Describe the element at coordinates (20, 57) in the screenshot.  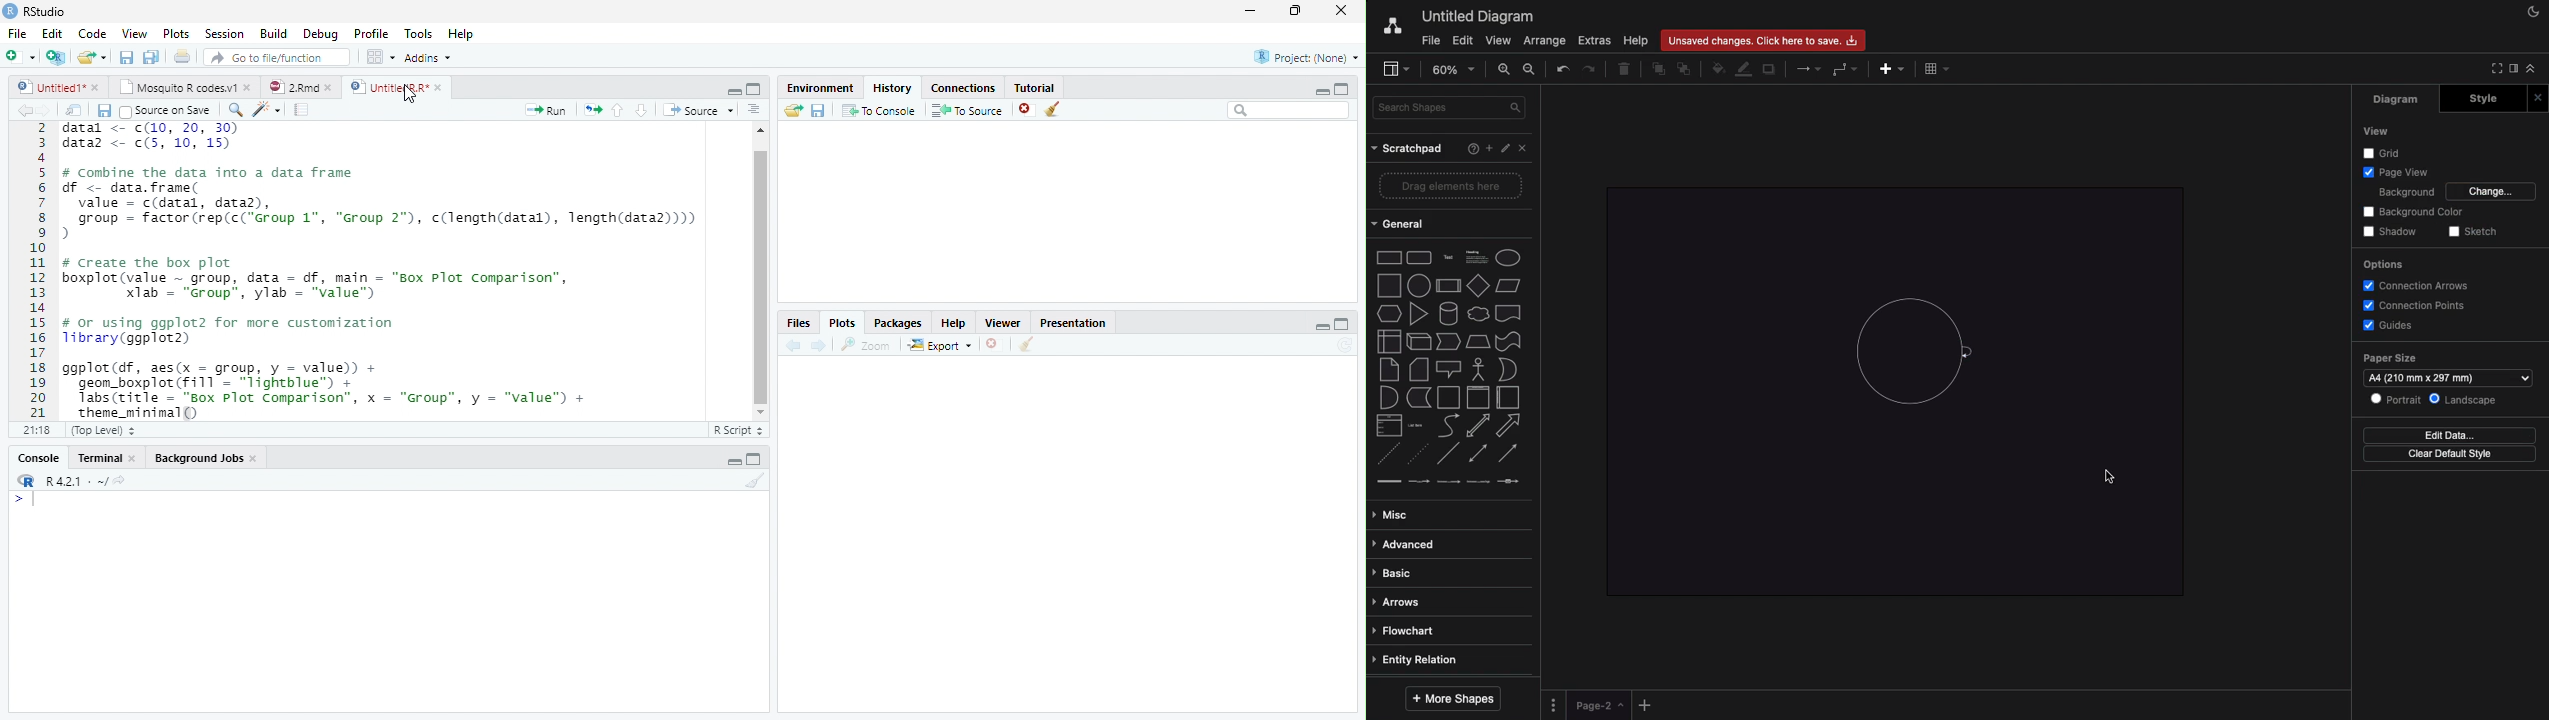
I see `New file` at that location.